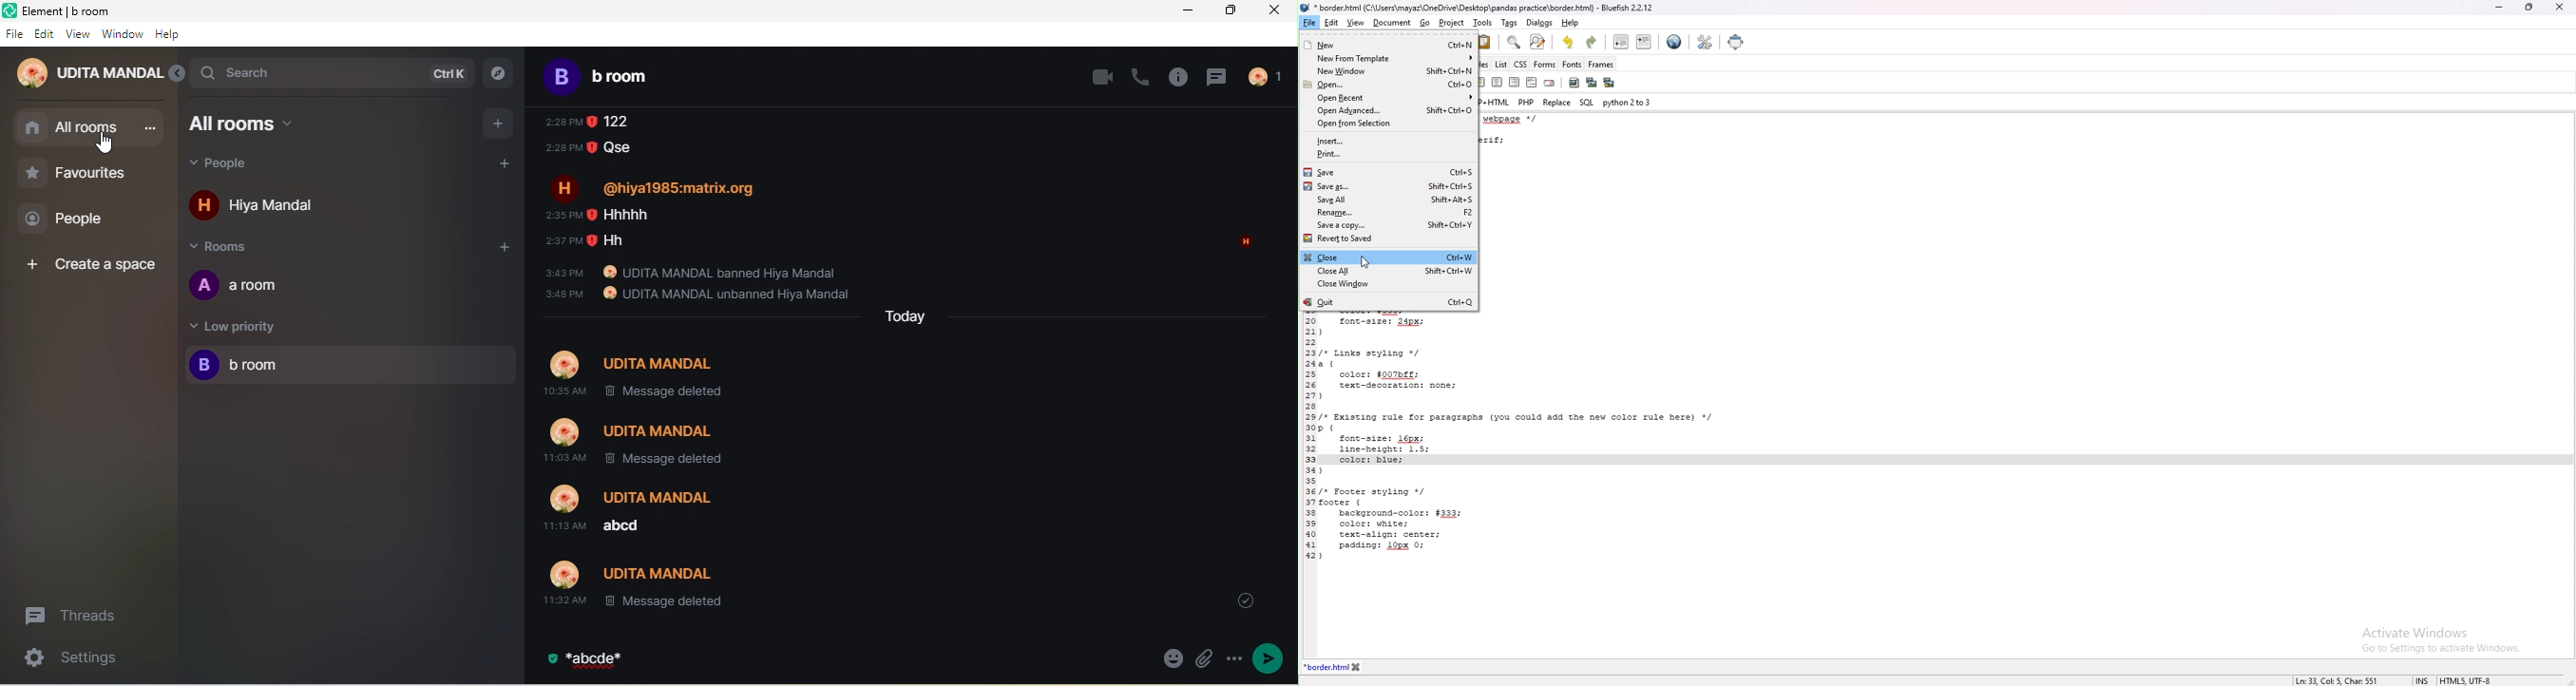  What do you see at coordinates (1388, 172) in the screenshot?
I see `save` at bounding box center [1388, 172].